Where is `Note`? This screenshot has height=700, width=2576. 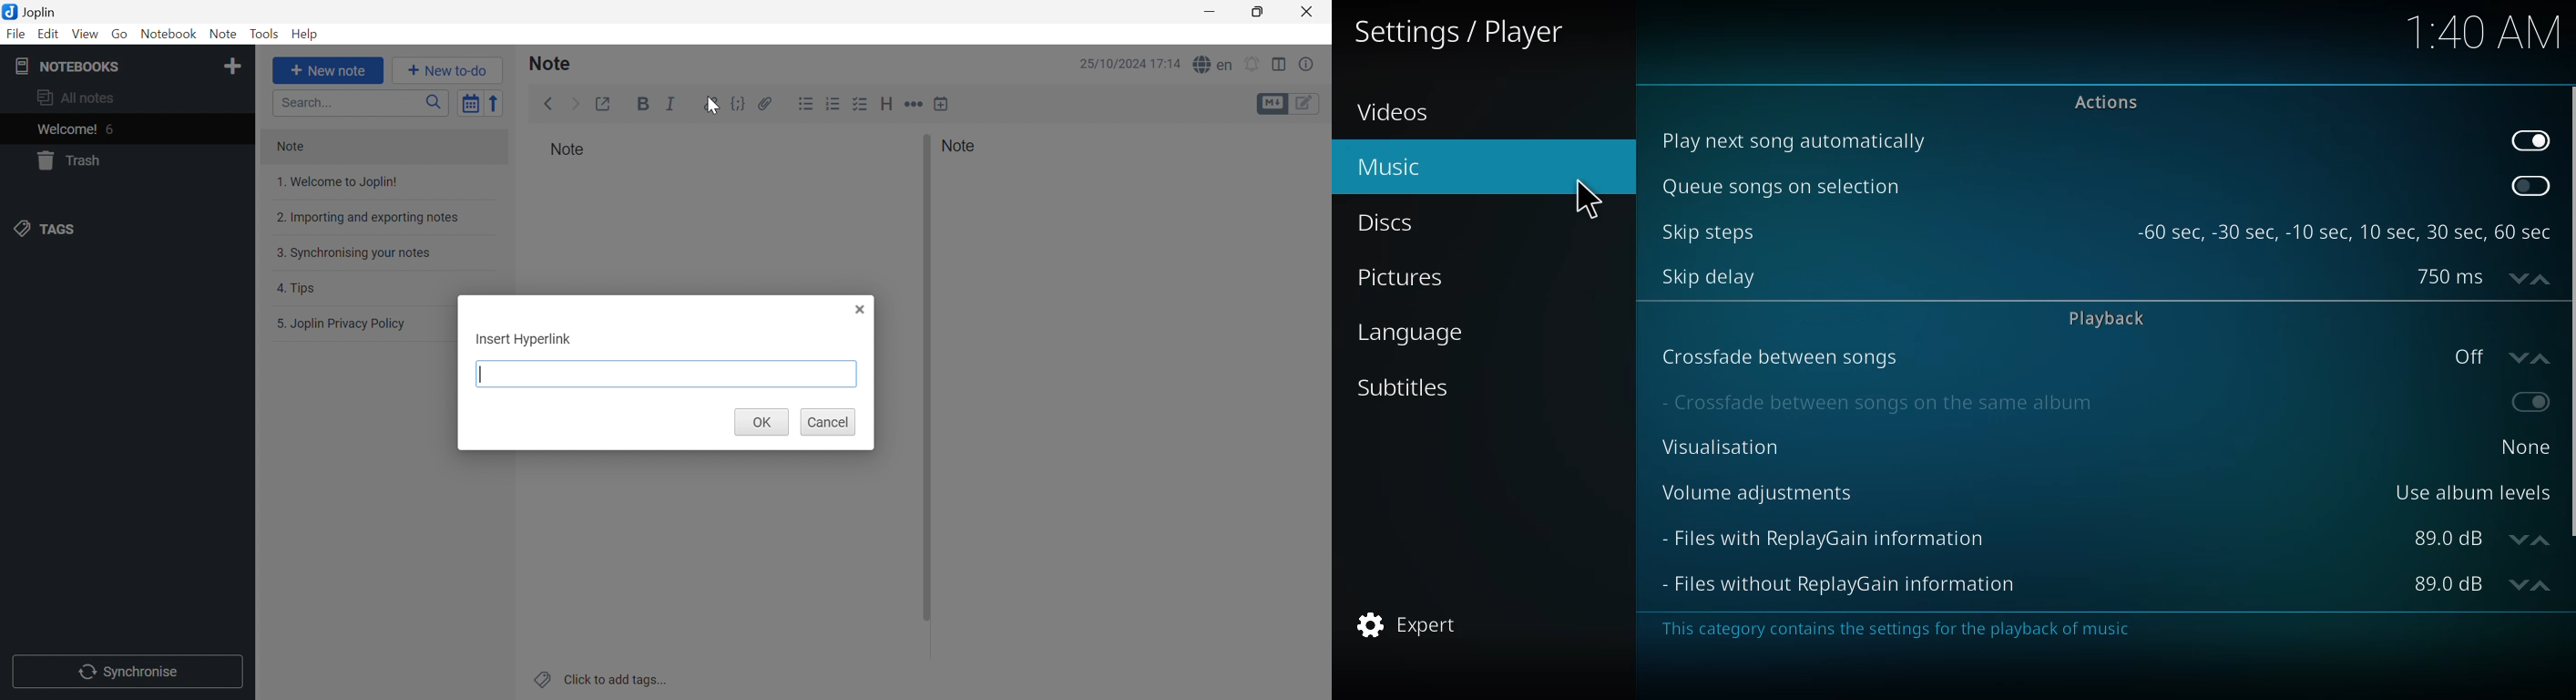 Note is located at coordinates (225, 35).